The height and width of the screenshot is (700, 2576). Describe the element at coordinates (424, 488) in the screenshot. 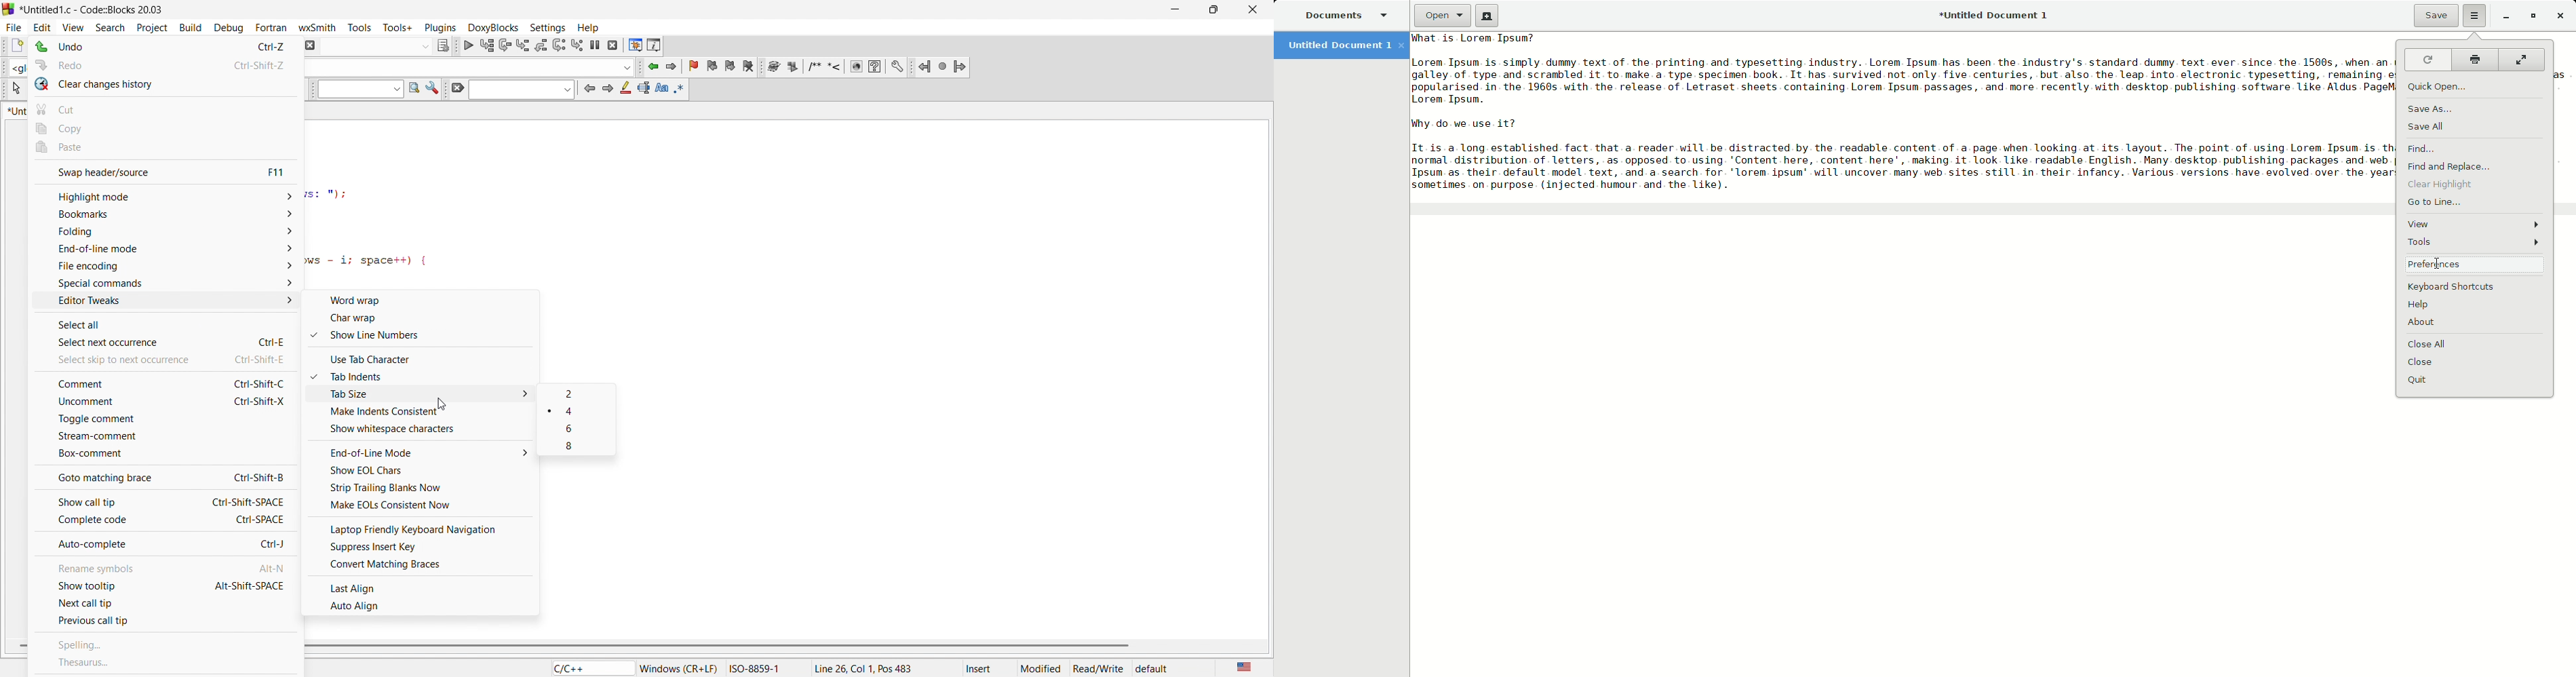

I see `strip trailing blanks now` at that location.